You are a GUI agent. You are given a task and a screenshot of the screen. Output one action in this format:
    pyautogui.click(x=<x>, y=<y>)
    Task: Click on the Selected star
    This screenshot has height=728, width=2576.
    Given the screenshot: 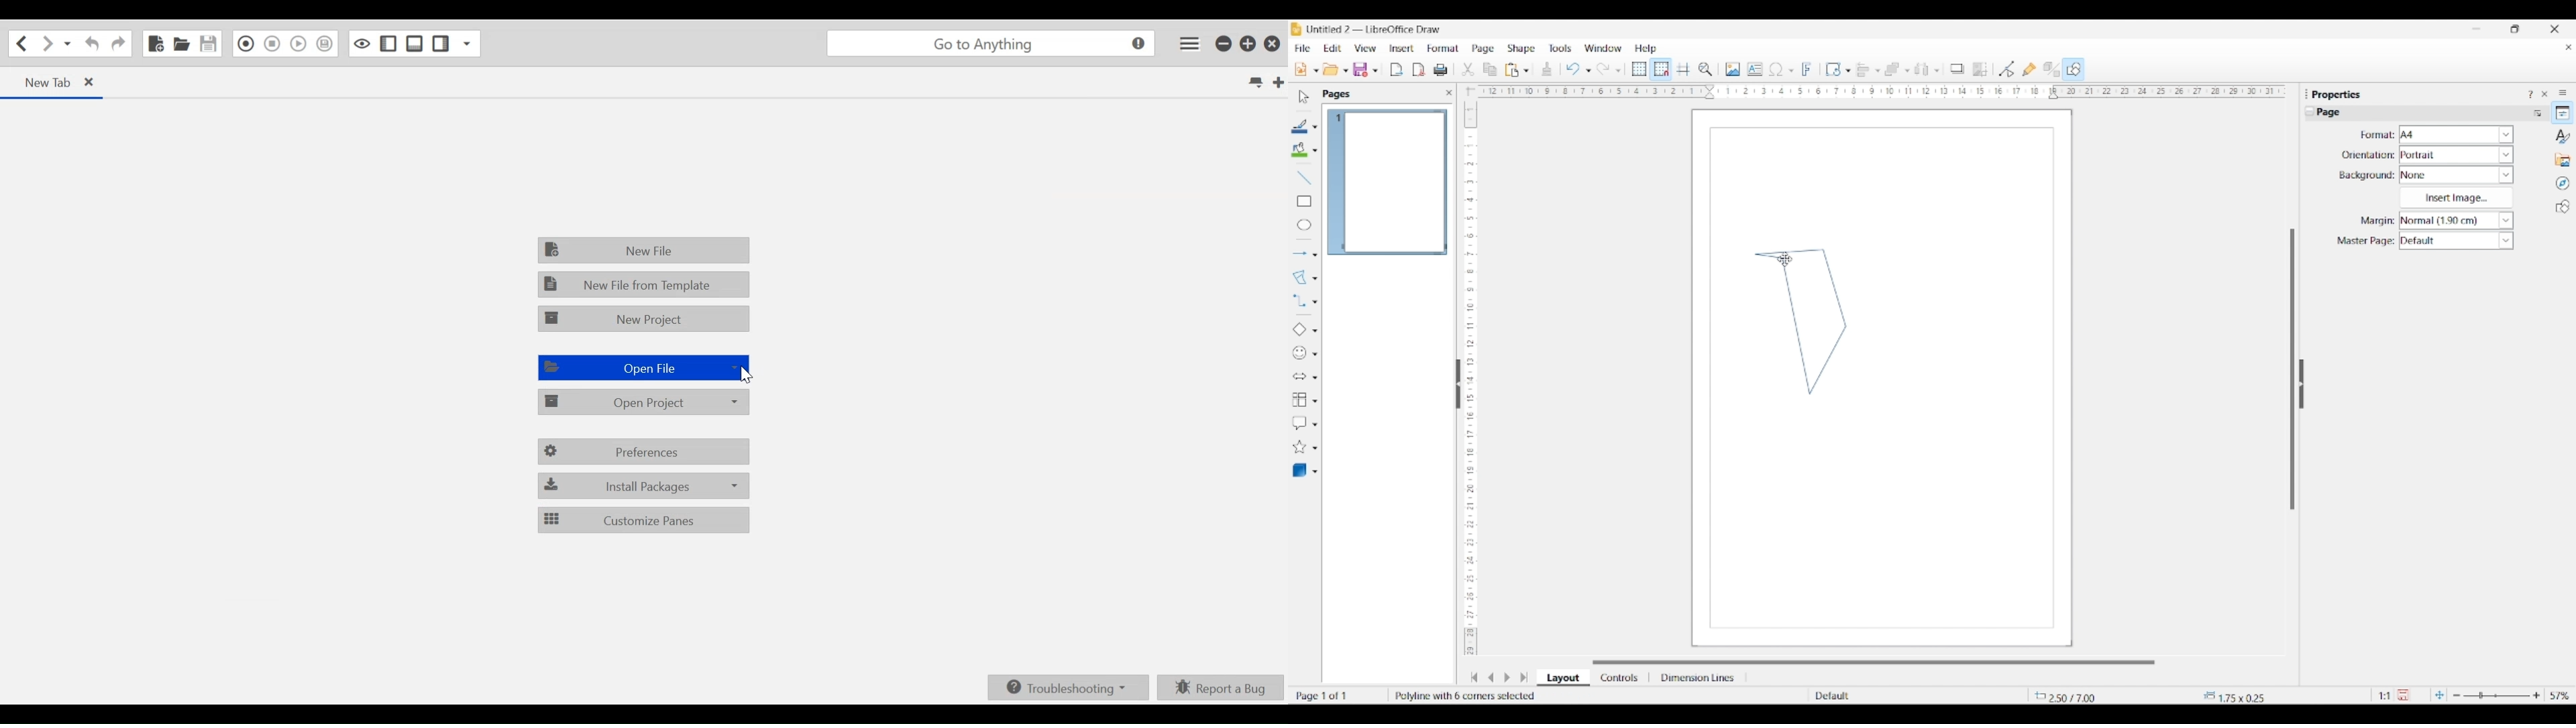 What is the action you would take?
    pyautogui.click(x=1299, y=447)
    